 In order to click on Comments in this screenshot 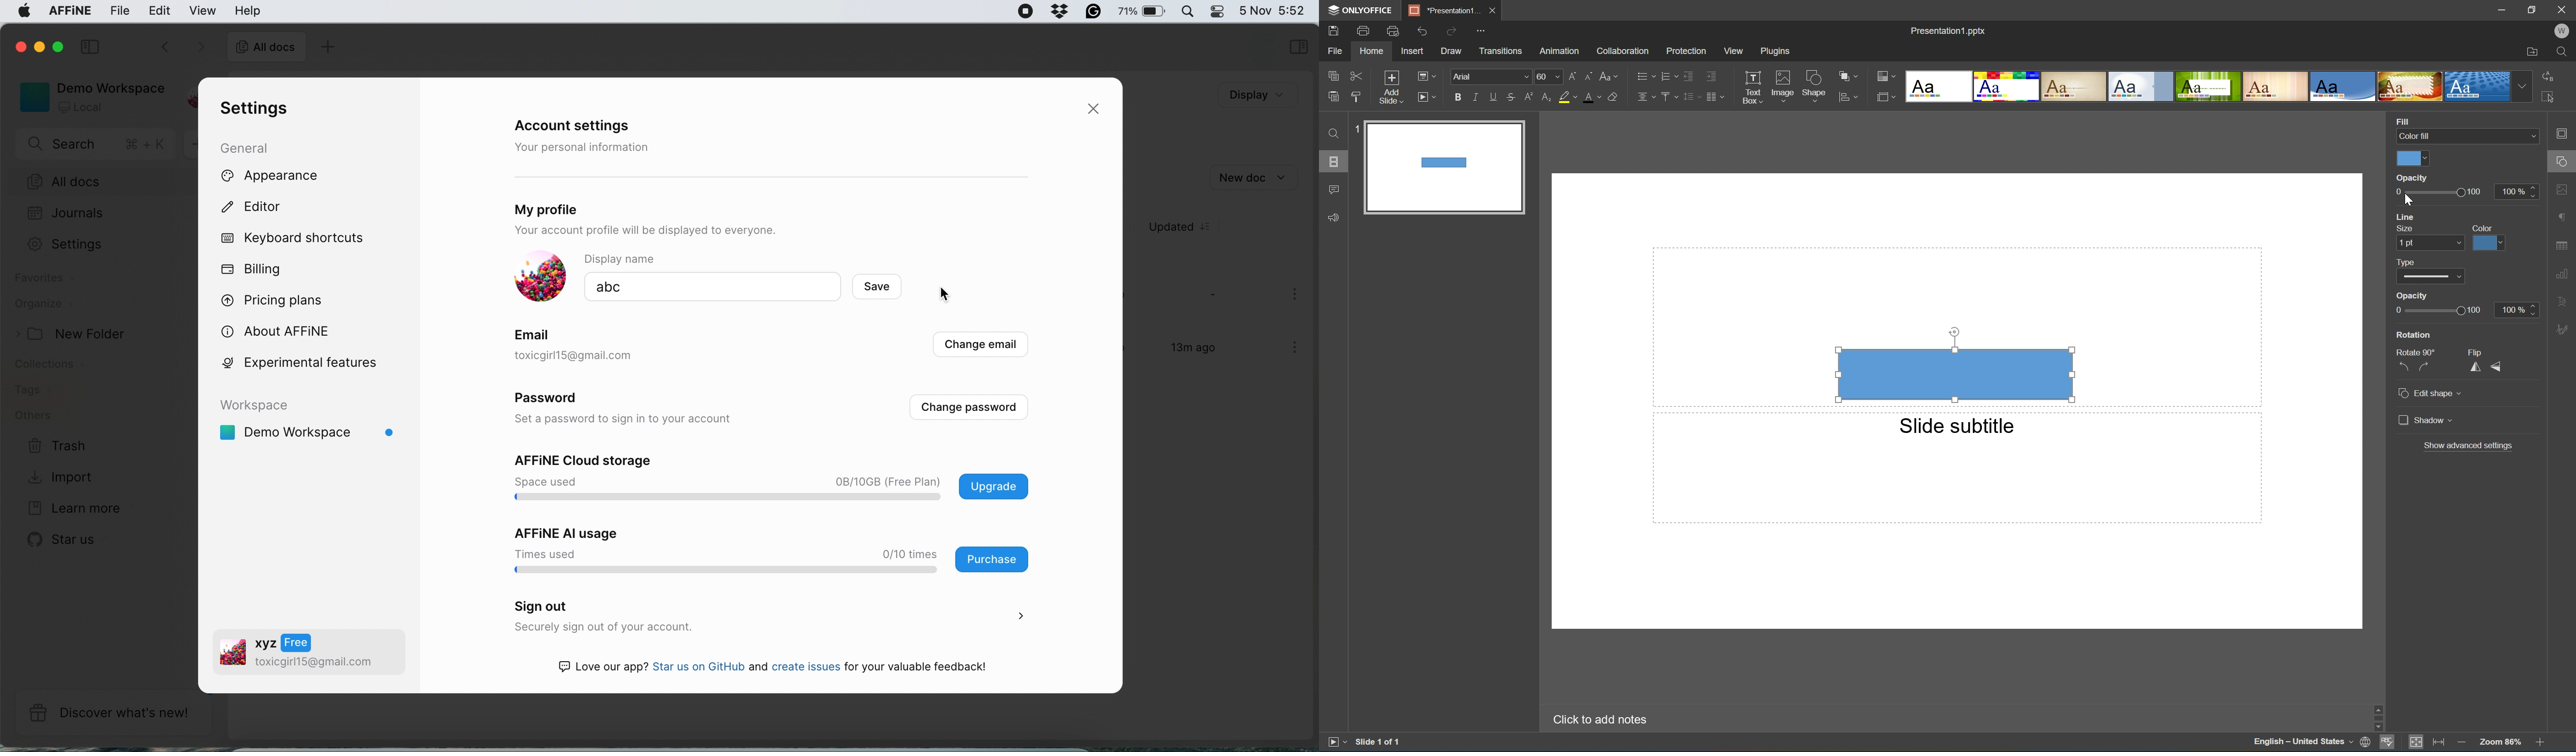, I will do `click(1334, 190)`.